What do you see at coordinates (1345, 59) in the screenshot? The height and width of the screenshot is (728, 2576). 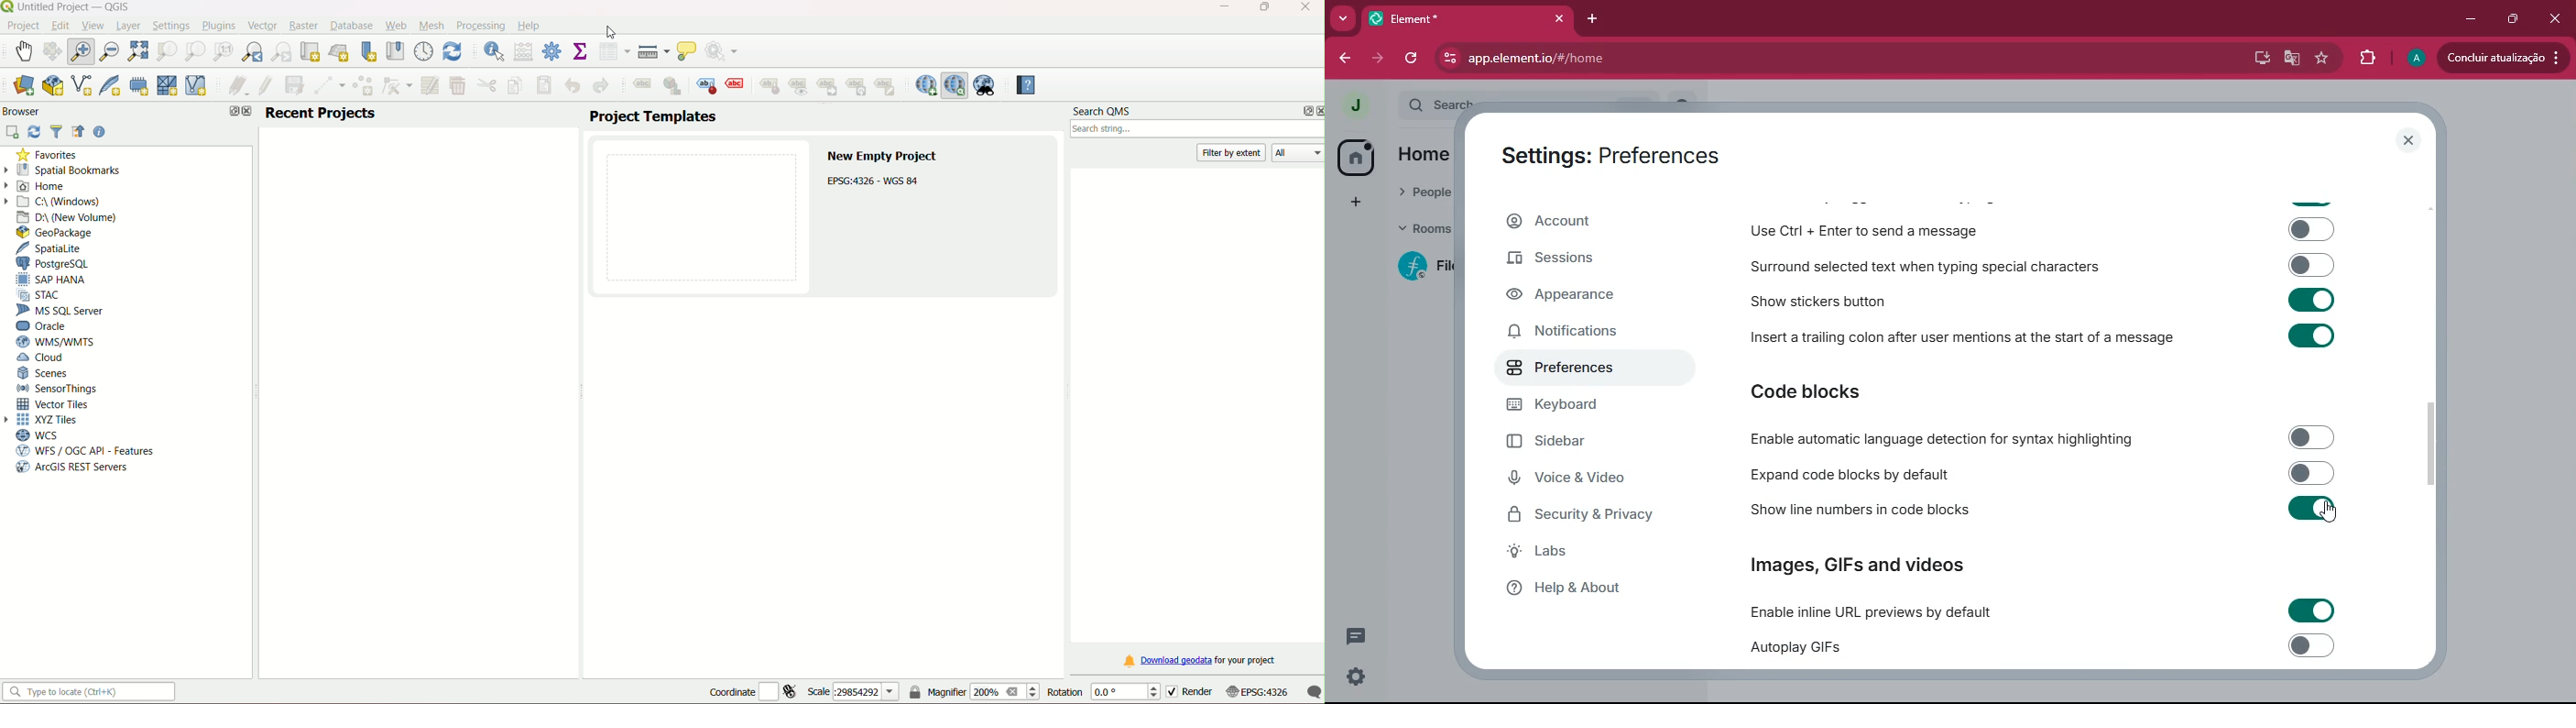 I see `back` at bounding box center [1345, 59].